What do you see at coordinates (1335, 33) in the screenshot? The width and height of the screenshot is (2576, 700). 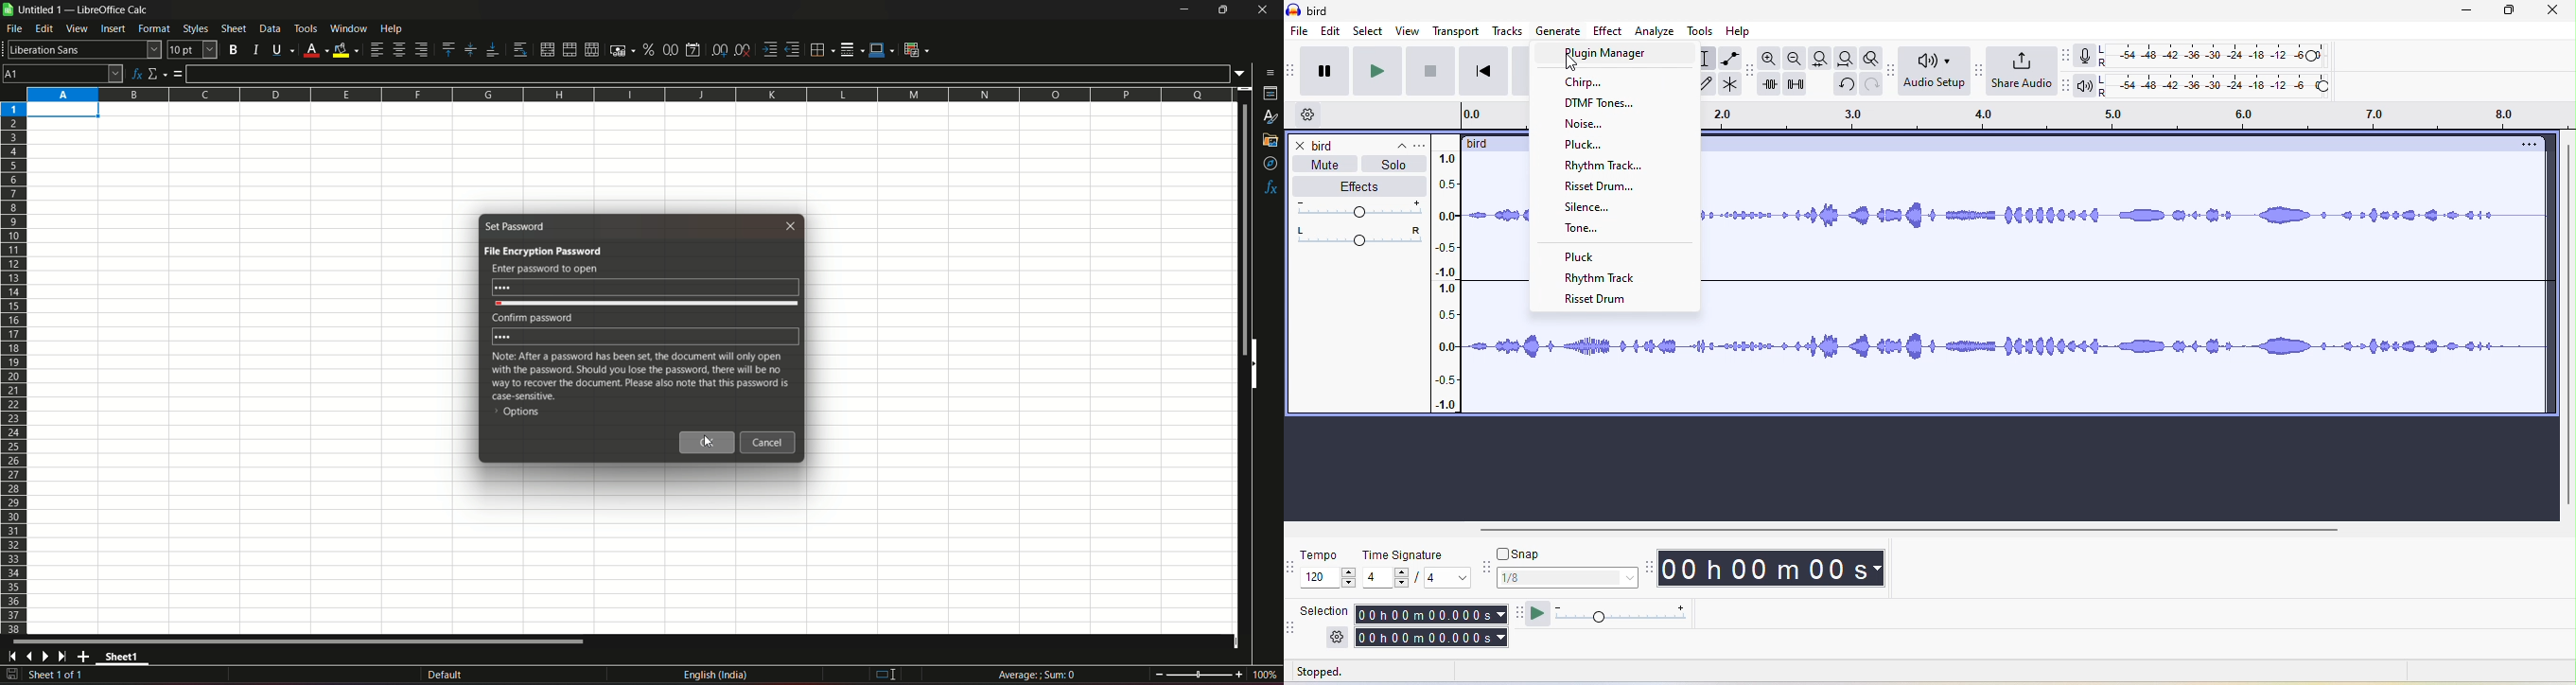 I see `edit` at bounding box center [1335, 33].